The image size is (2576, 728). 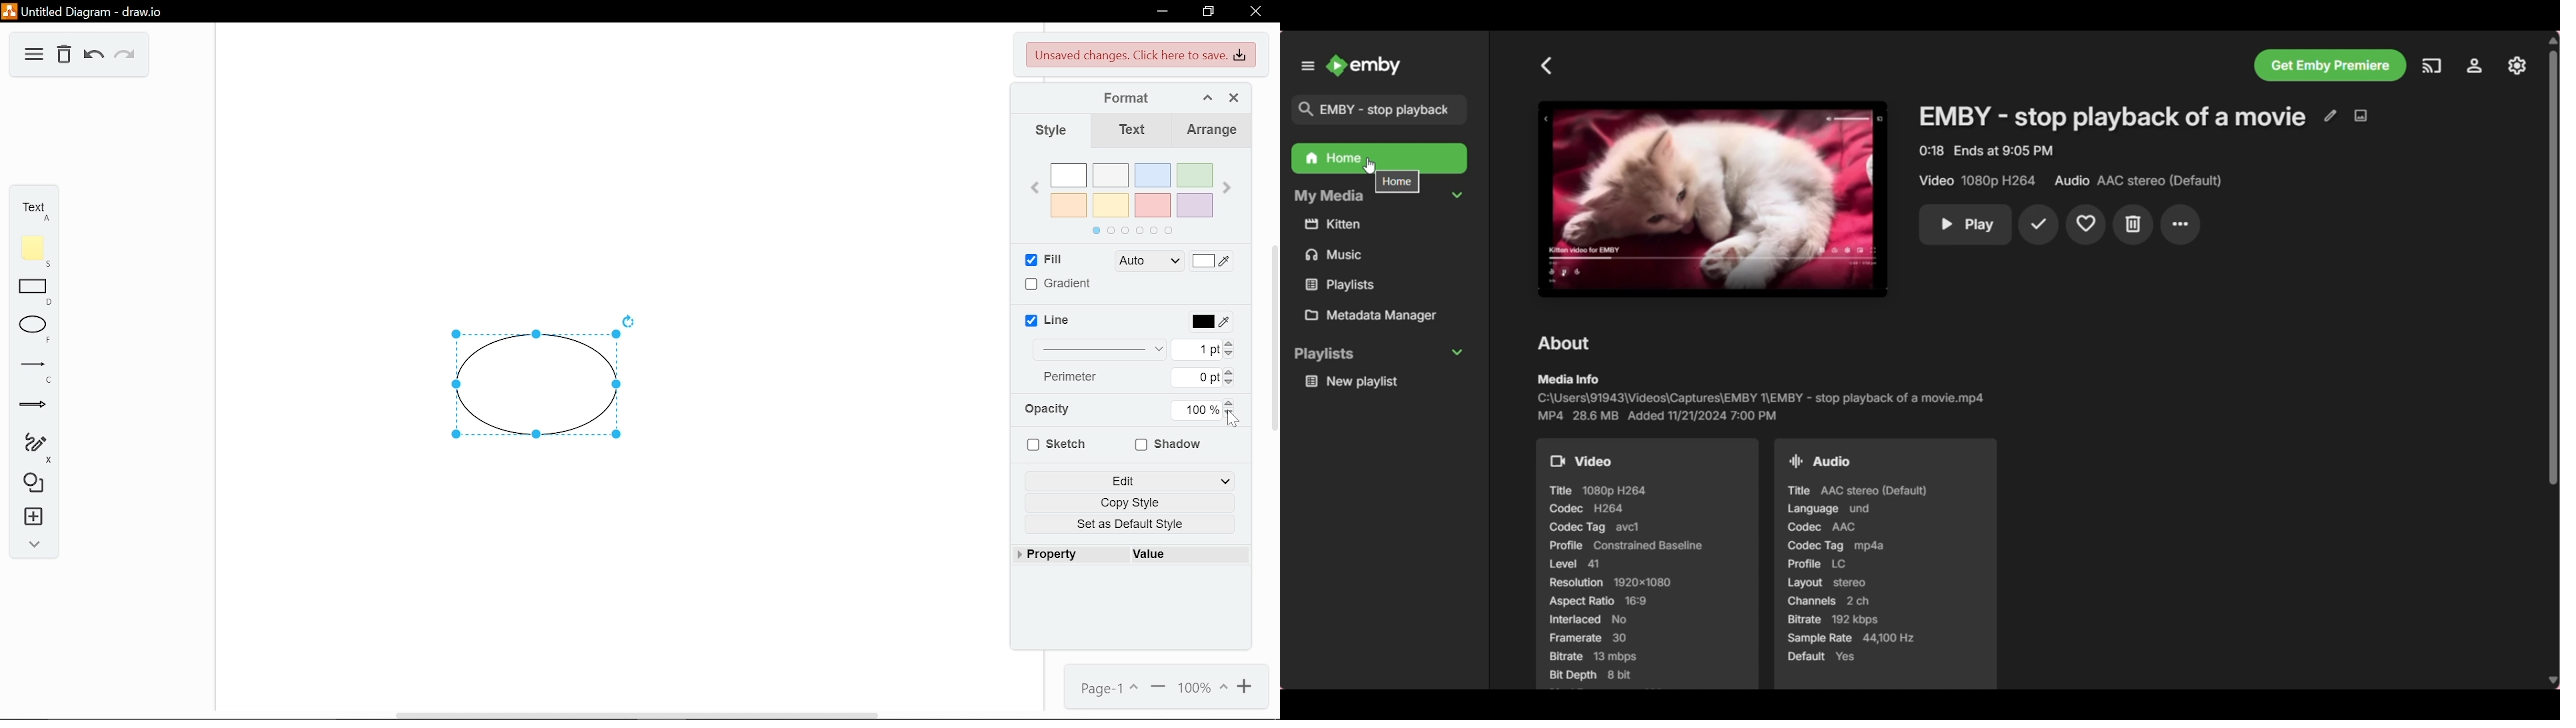 I want to click on Style, so click(x=1049, y=132).